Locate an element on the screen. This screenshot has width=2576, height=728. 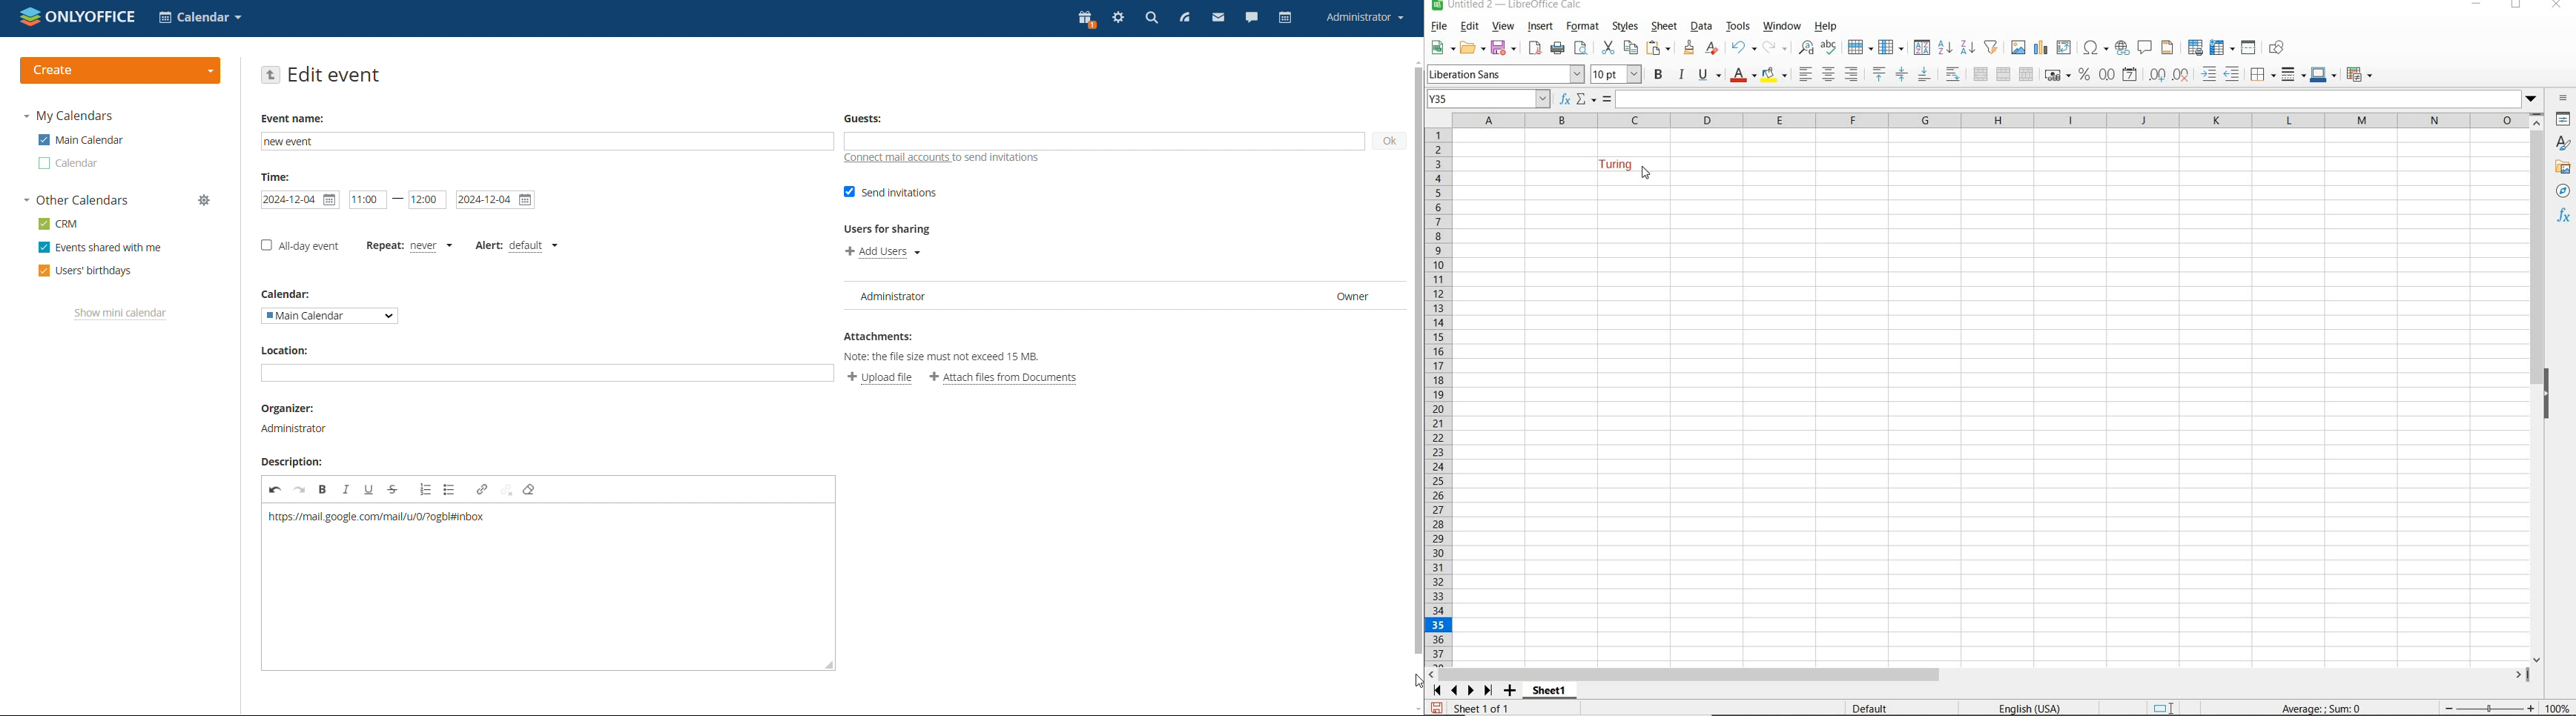
Guests: is located at coordinates (864, 117).